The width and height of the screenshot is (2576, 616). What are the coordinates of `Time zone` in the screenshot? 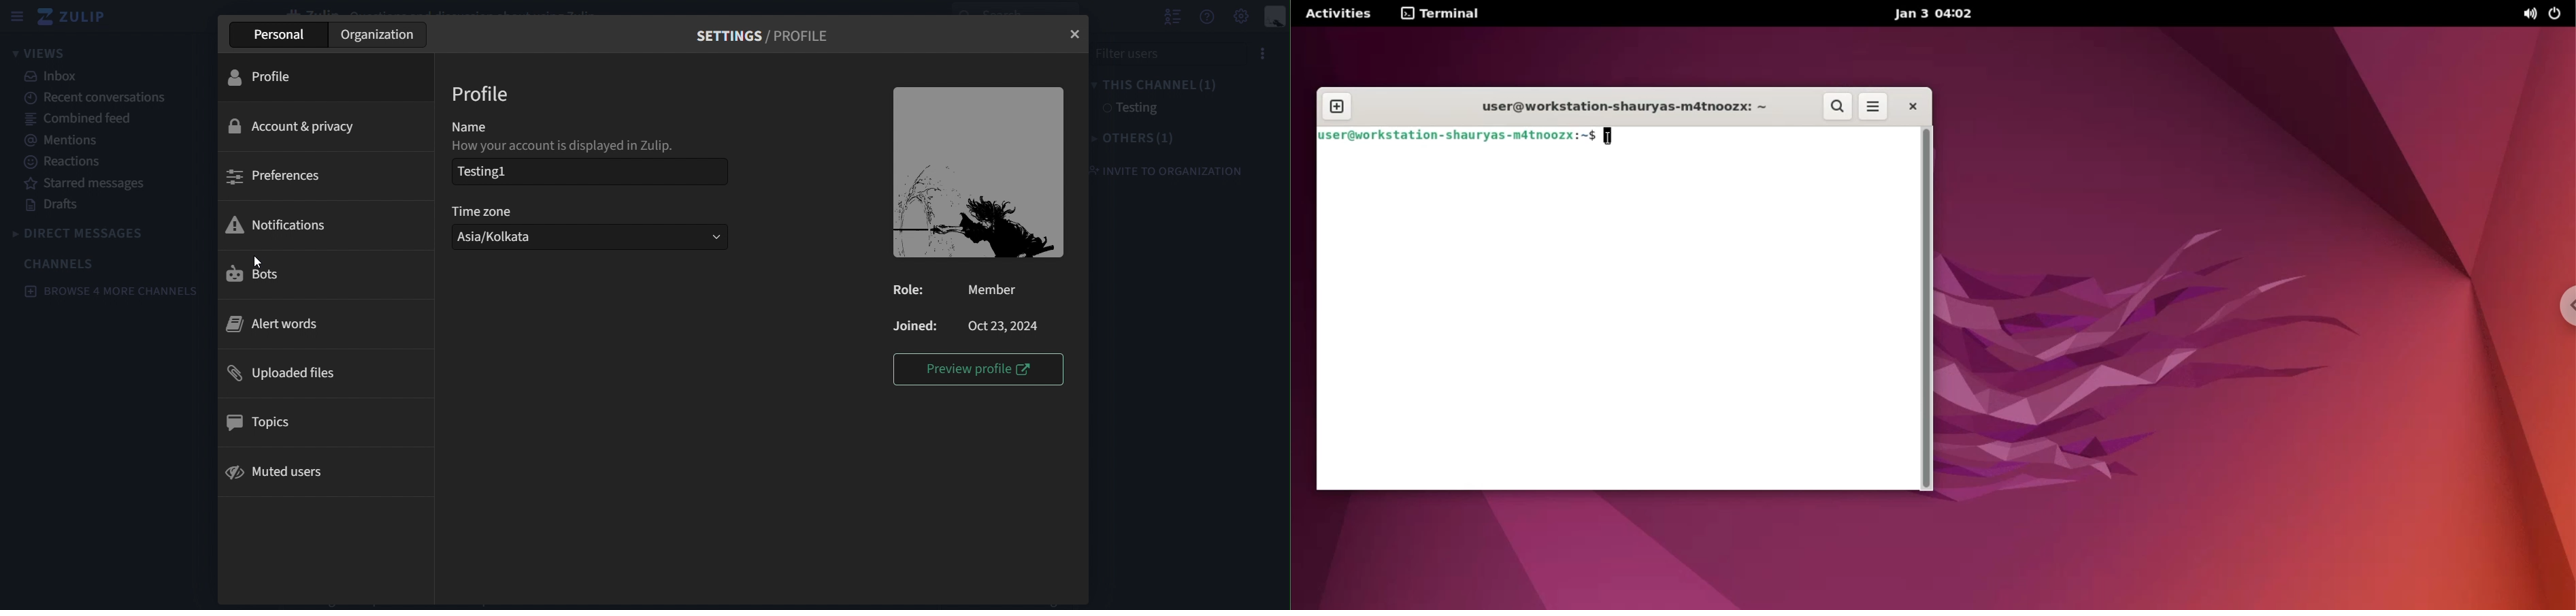 It's located at (486, 210).